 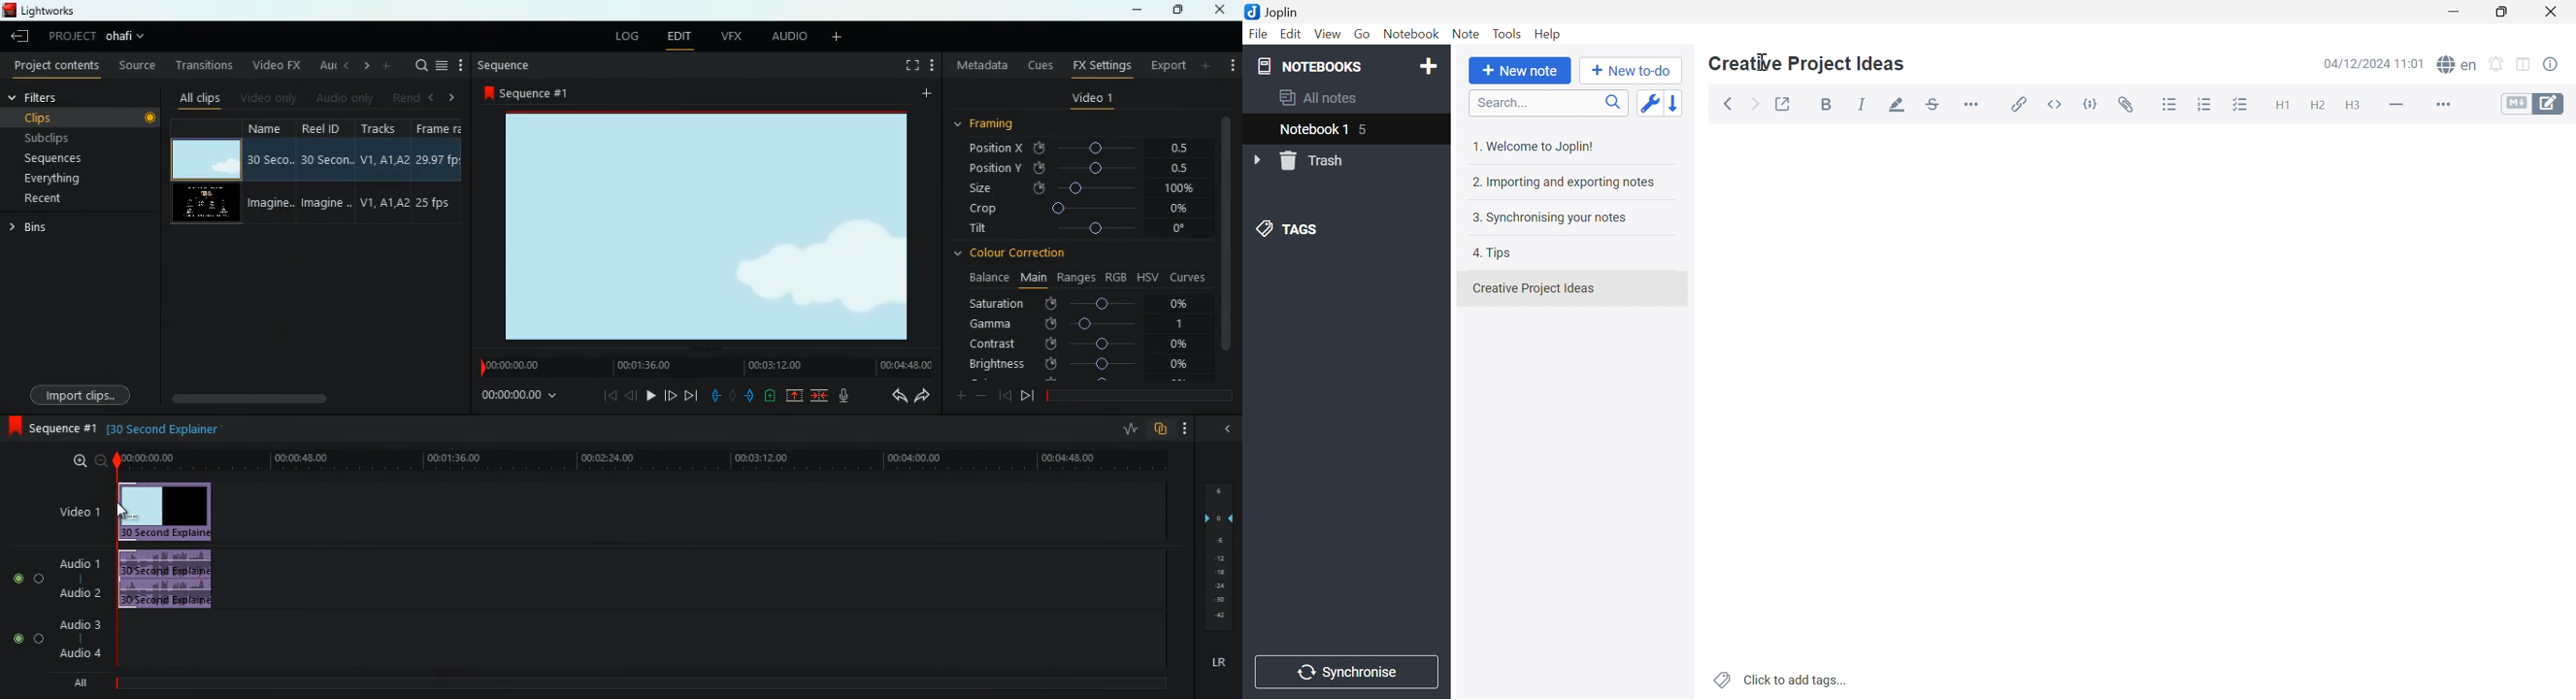 What do you see at coordinates (1312, 131) in the screenshot?
I see `Notebook 1` at bounding box center [1312, 131].